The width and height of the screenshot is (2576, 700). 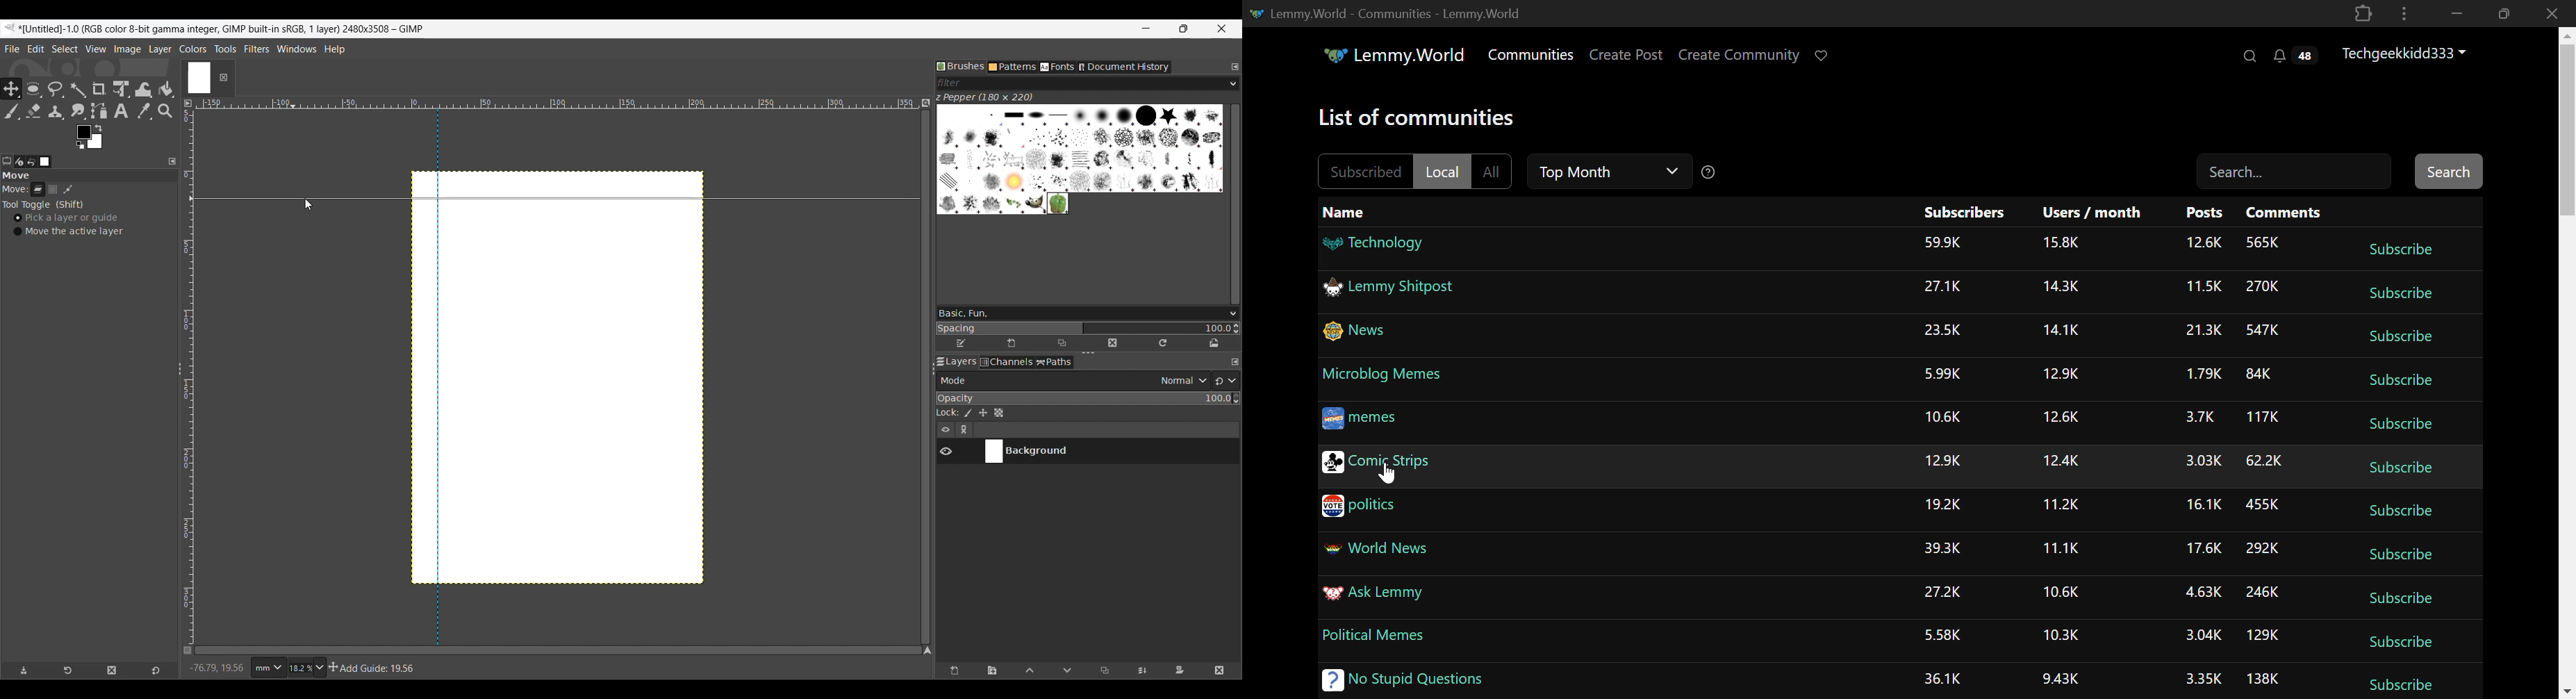 I want to click on Sorting Help, so click(x=1710, y=172).